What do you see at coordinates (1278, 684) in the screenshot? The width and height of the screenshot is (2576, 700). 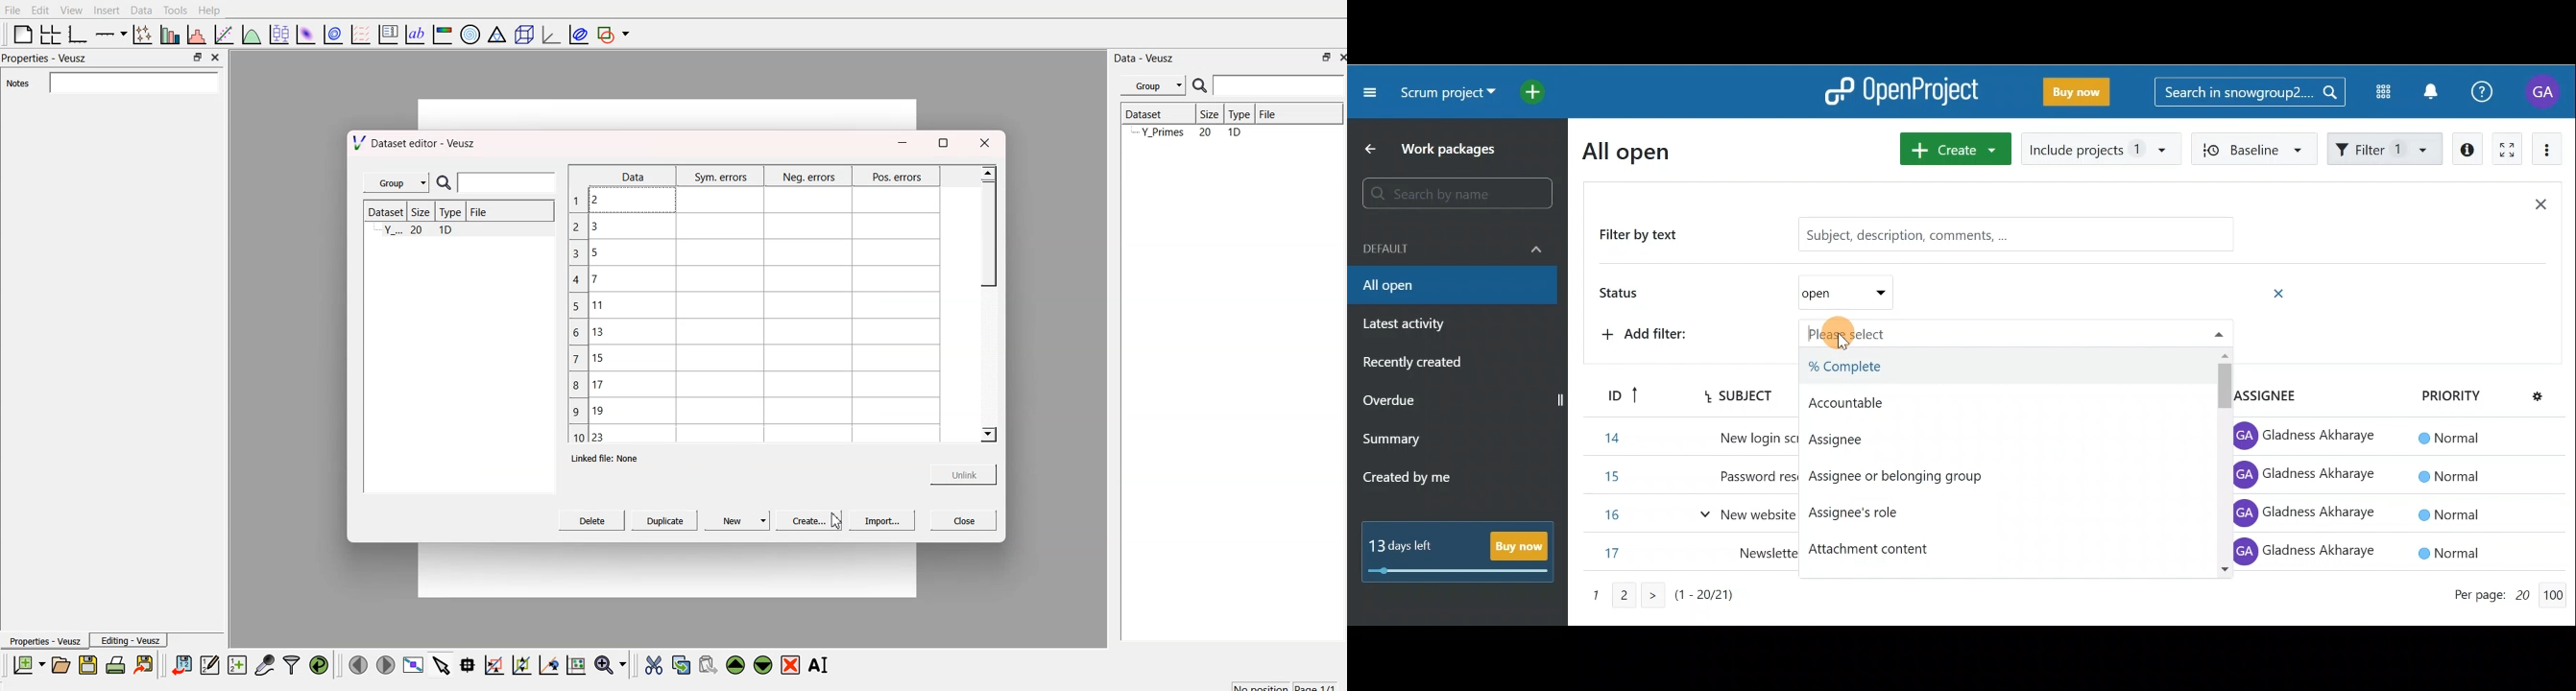 I see `no position page 1/1` at bounding box center [1278, 684].